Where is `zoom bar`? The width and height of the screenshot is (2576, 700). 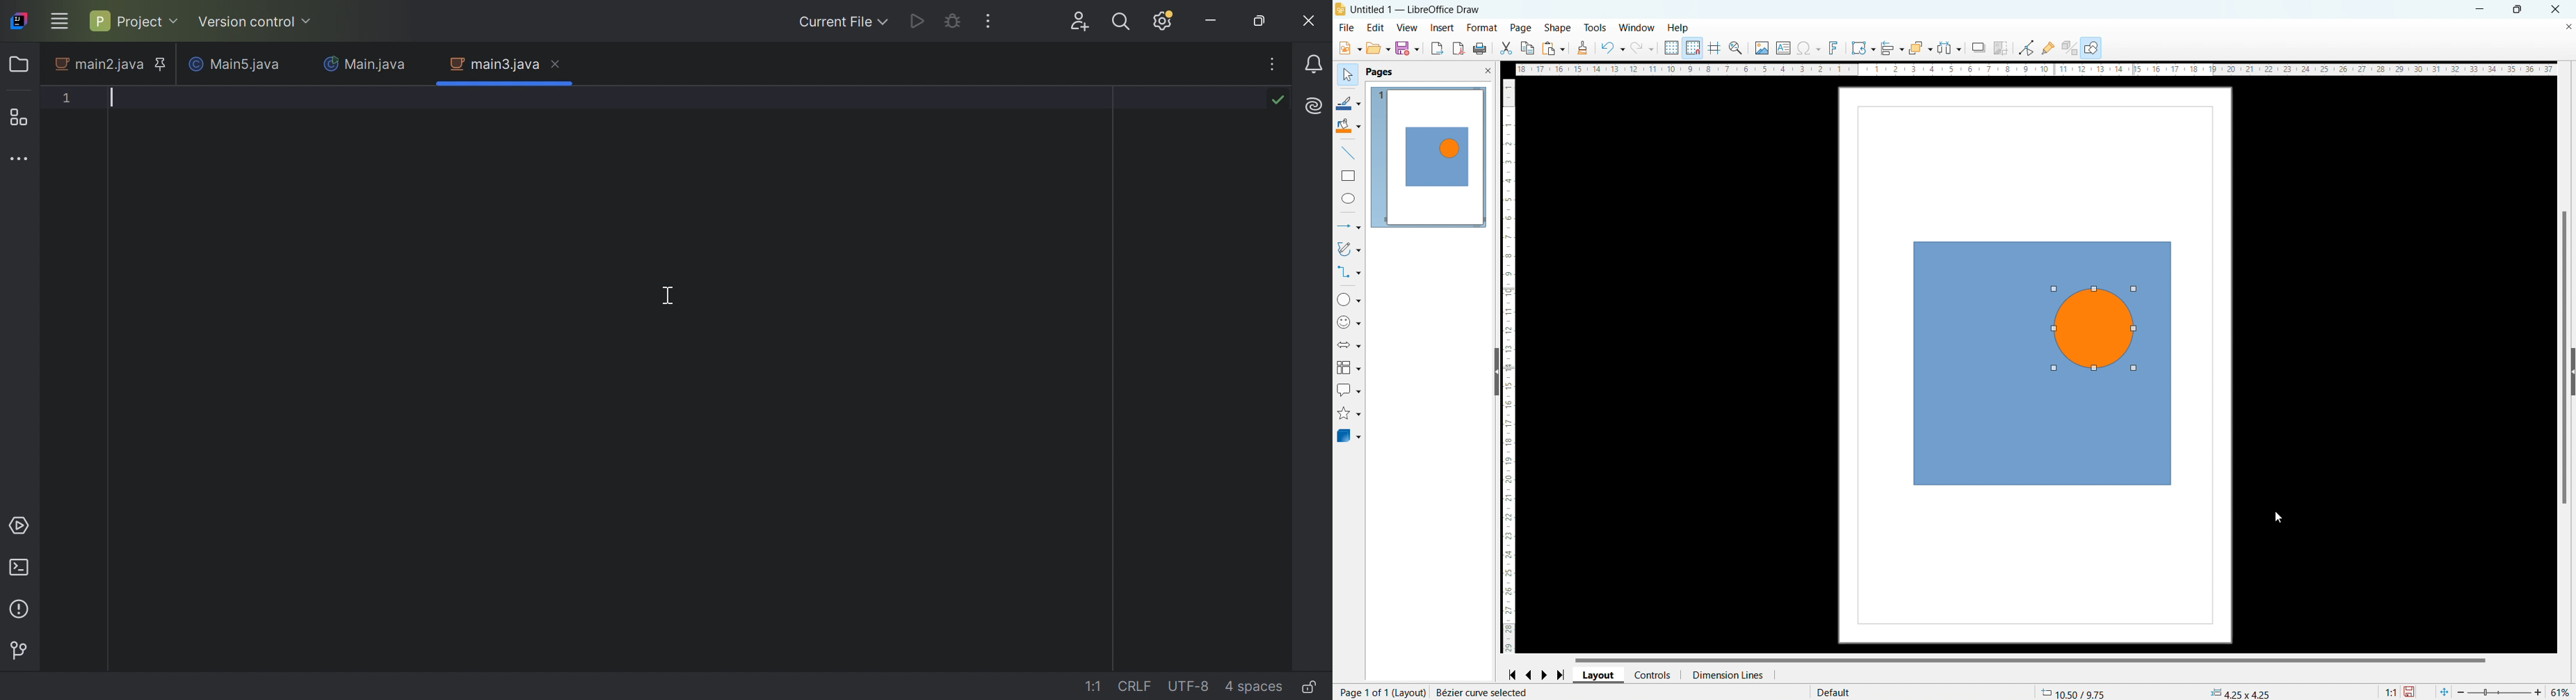 zoom bar is located at coordinates (2501, 691).